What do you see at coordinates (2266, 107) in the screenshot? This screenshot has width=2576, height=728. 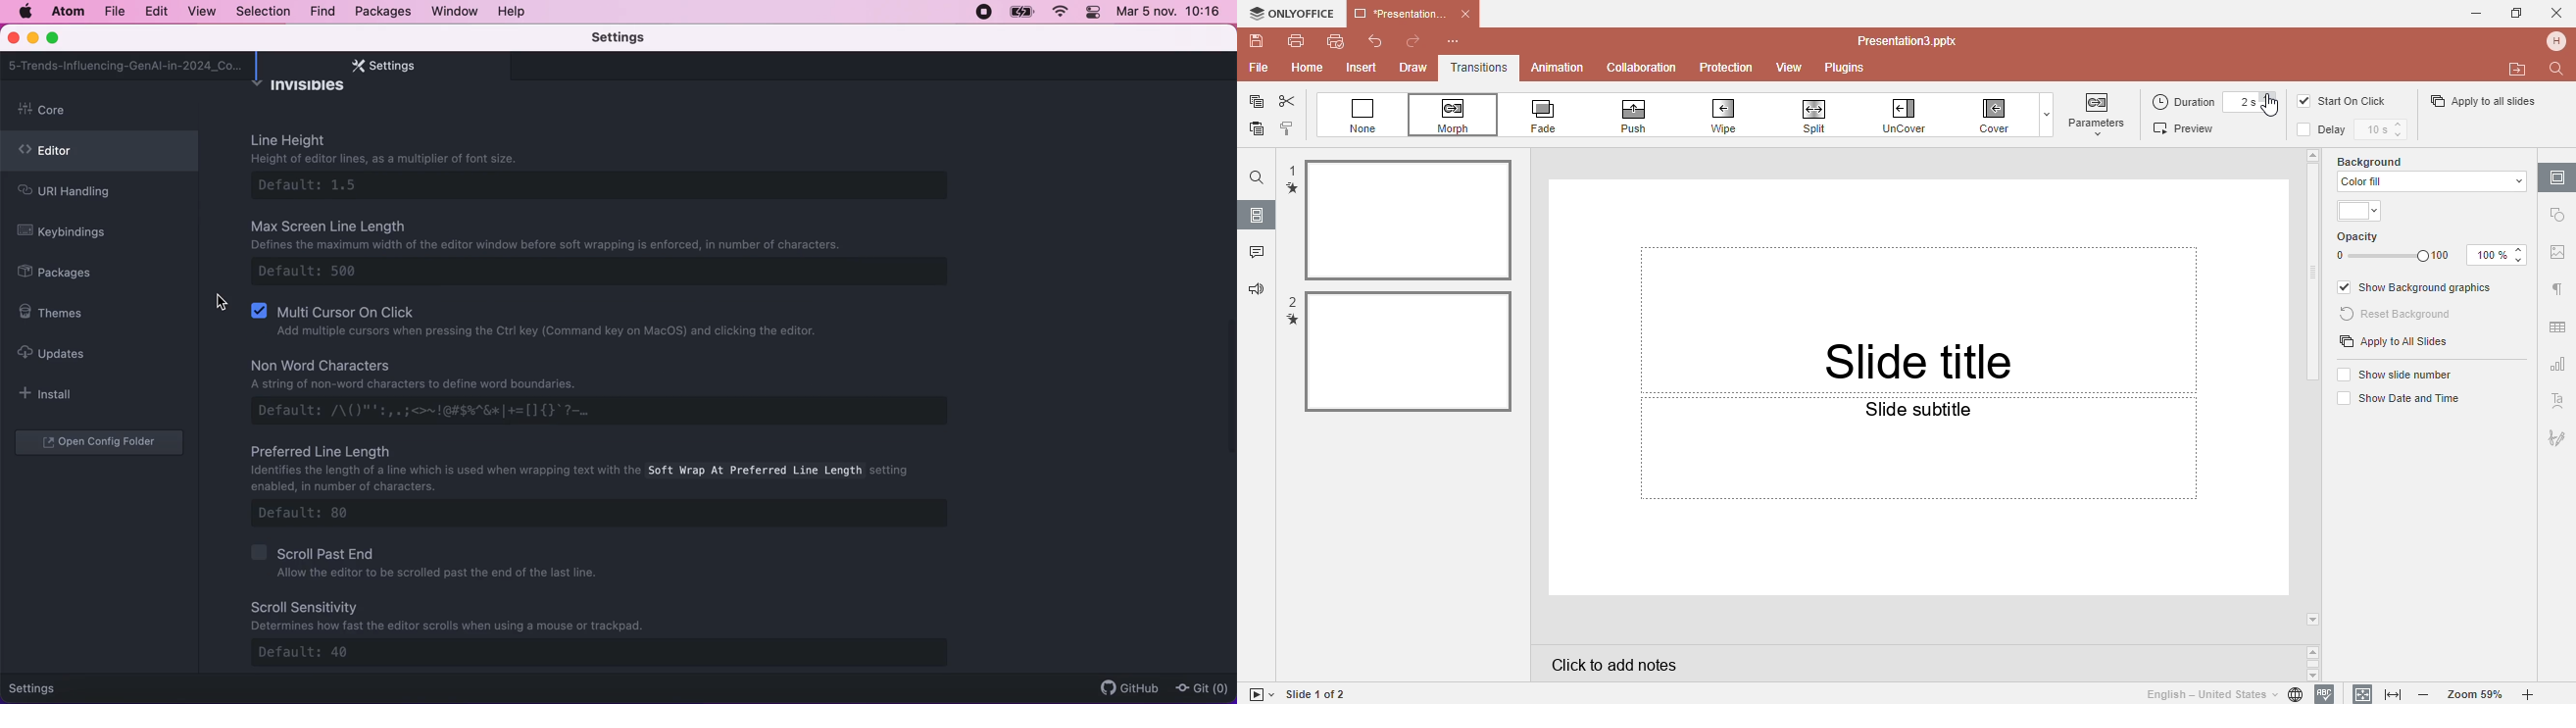 I see `Cursor on 2s` at bounding box center [2266, 107].